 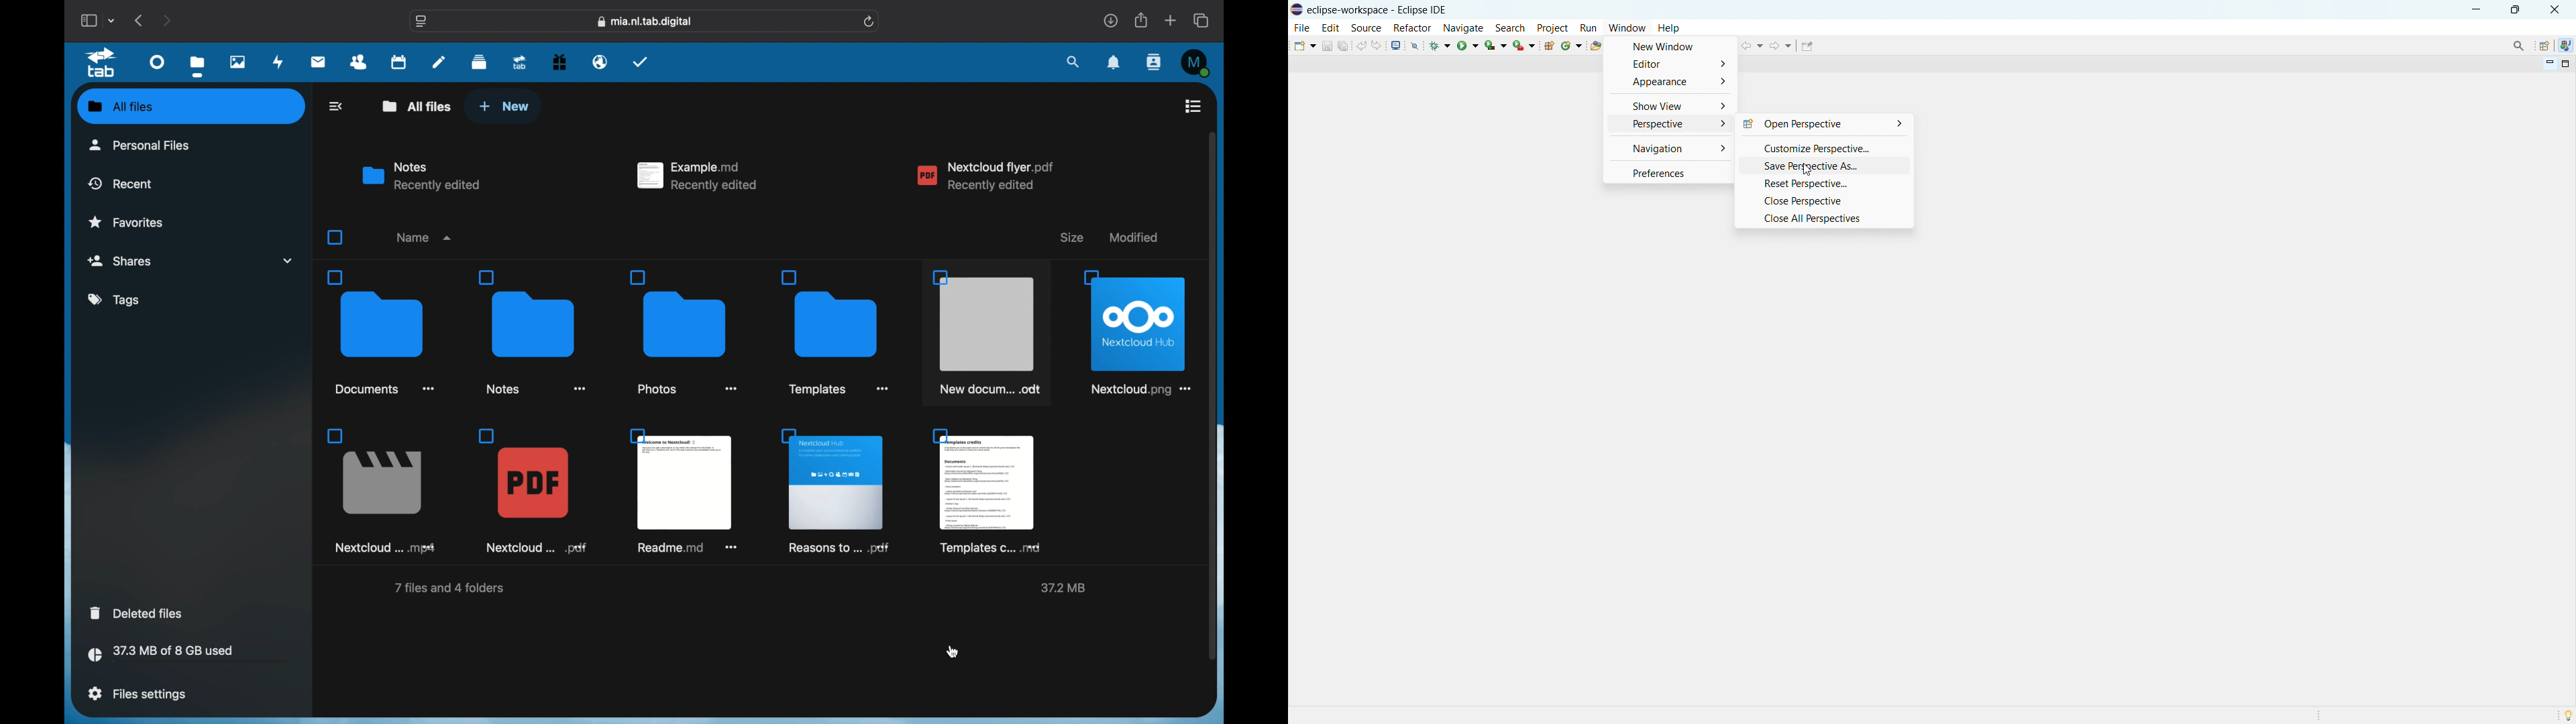 I want to click on checkbox, so click(x=337, y=237).